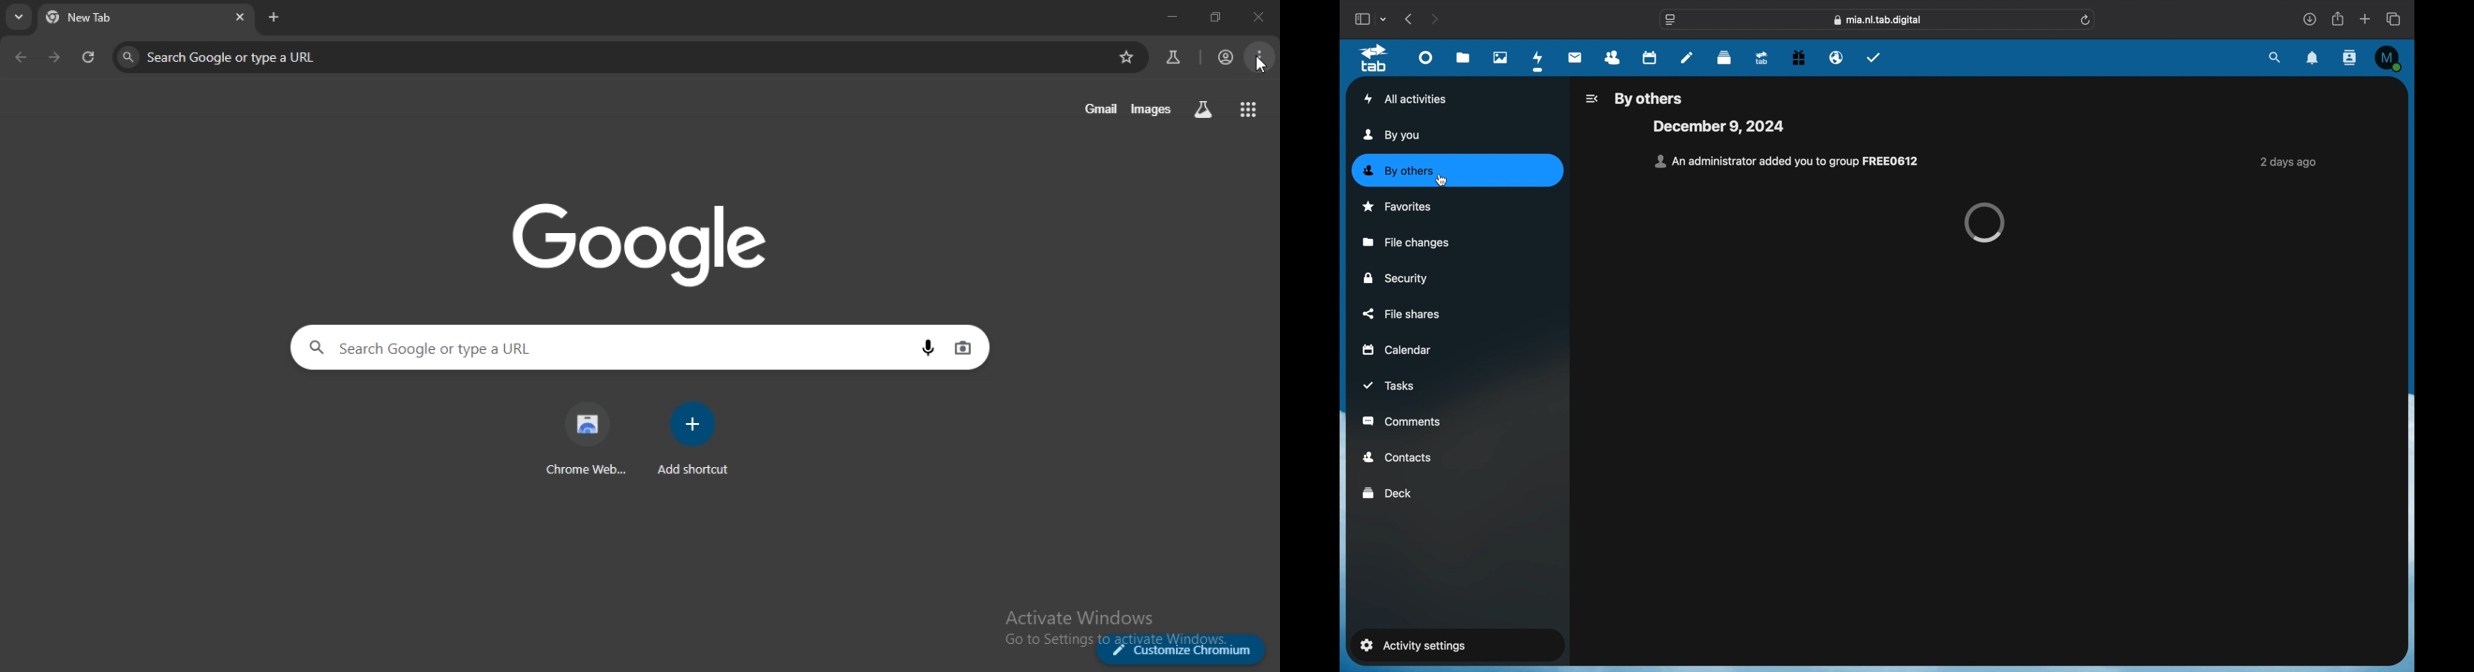  Describe the element at coordinates (1397, 350) in the screenshot. I see `calendar` at that location.